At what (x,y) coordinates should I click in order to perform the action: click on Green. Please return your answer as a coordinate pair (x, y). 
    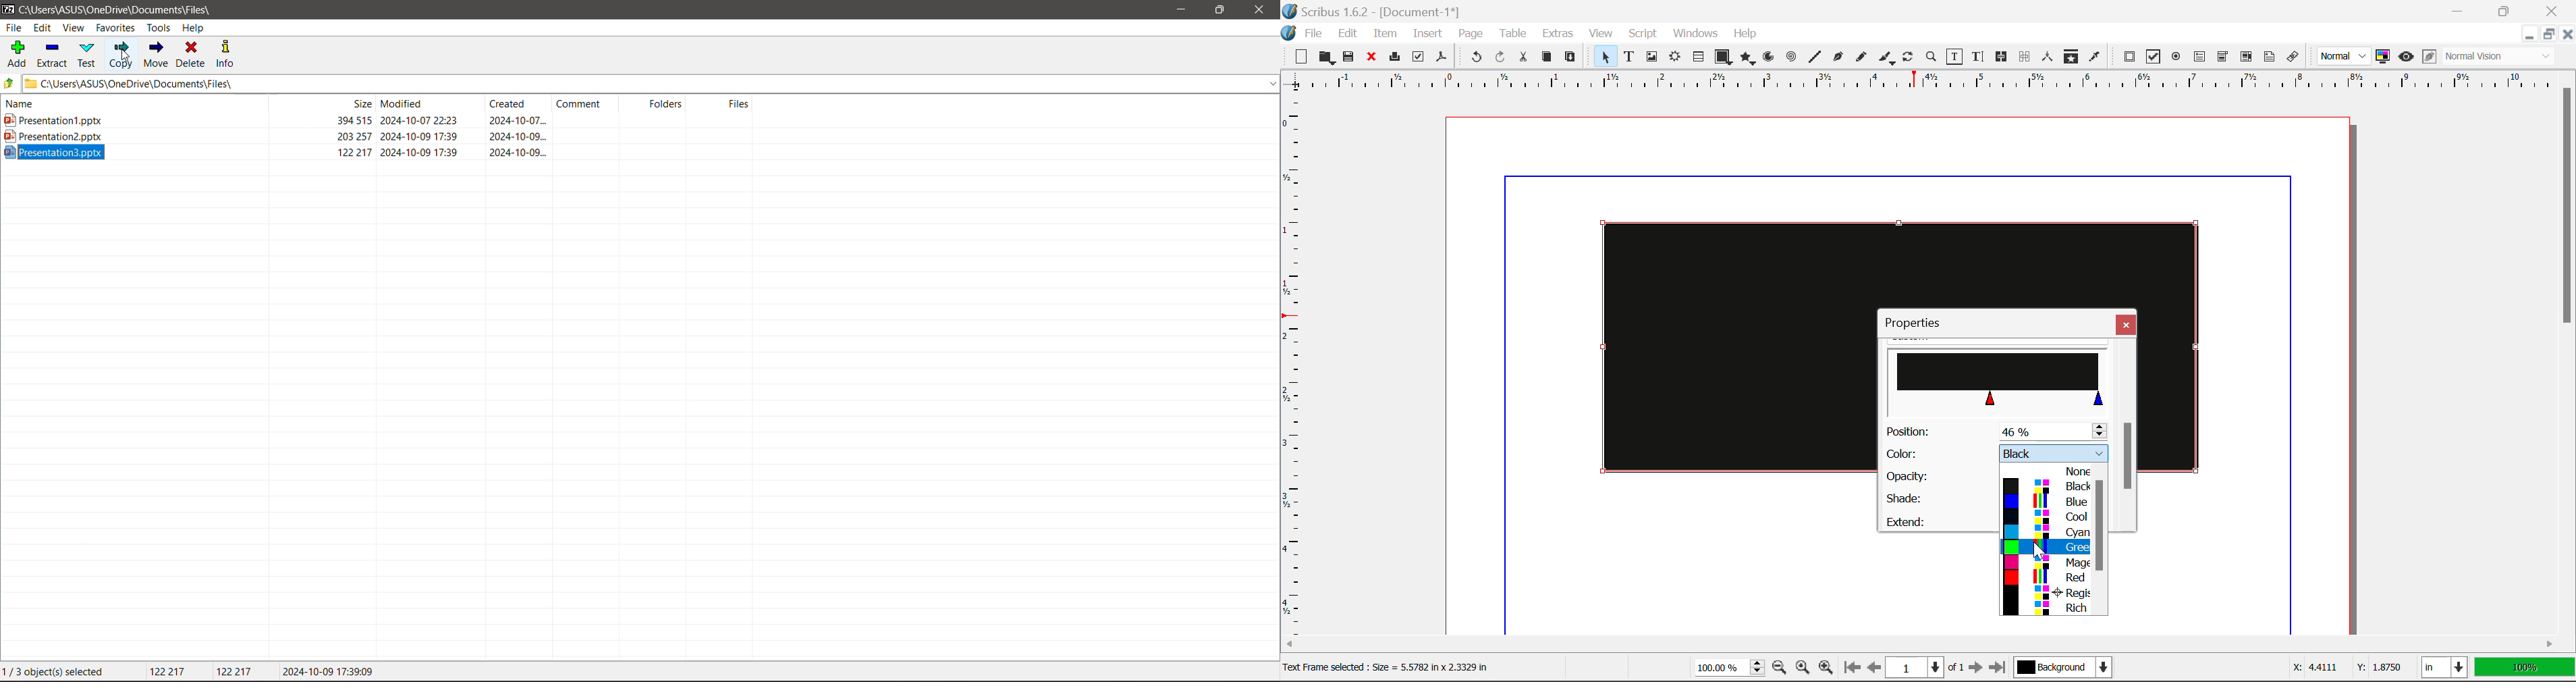
    Looking at the image, I should click on (2046, 547).